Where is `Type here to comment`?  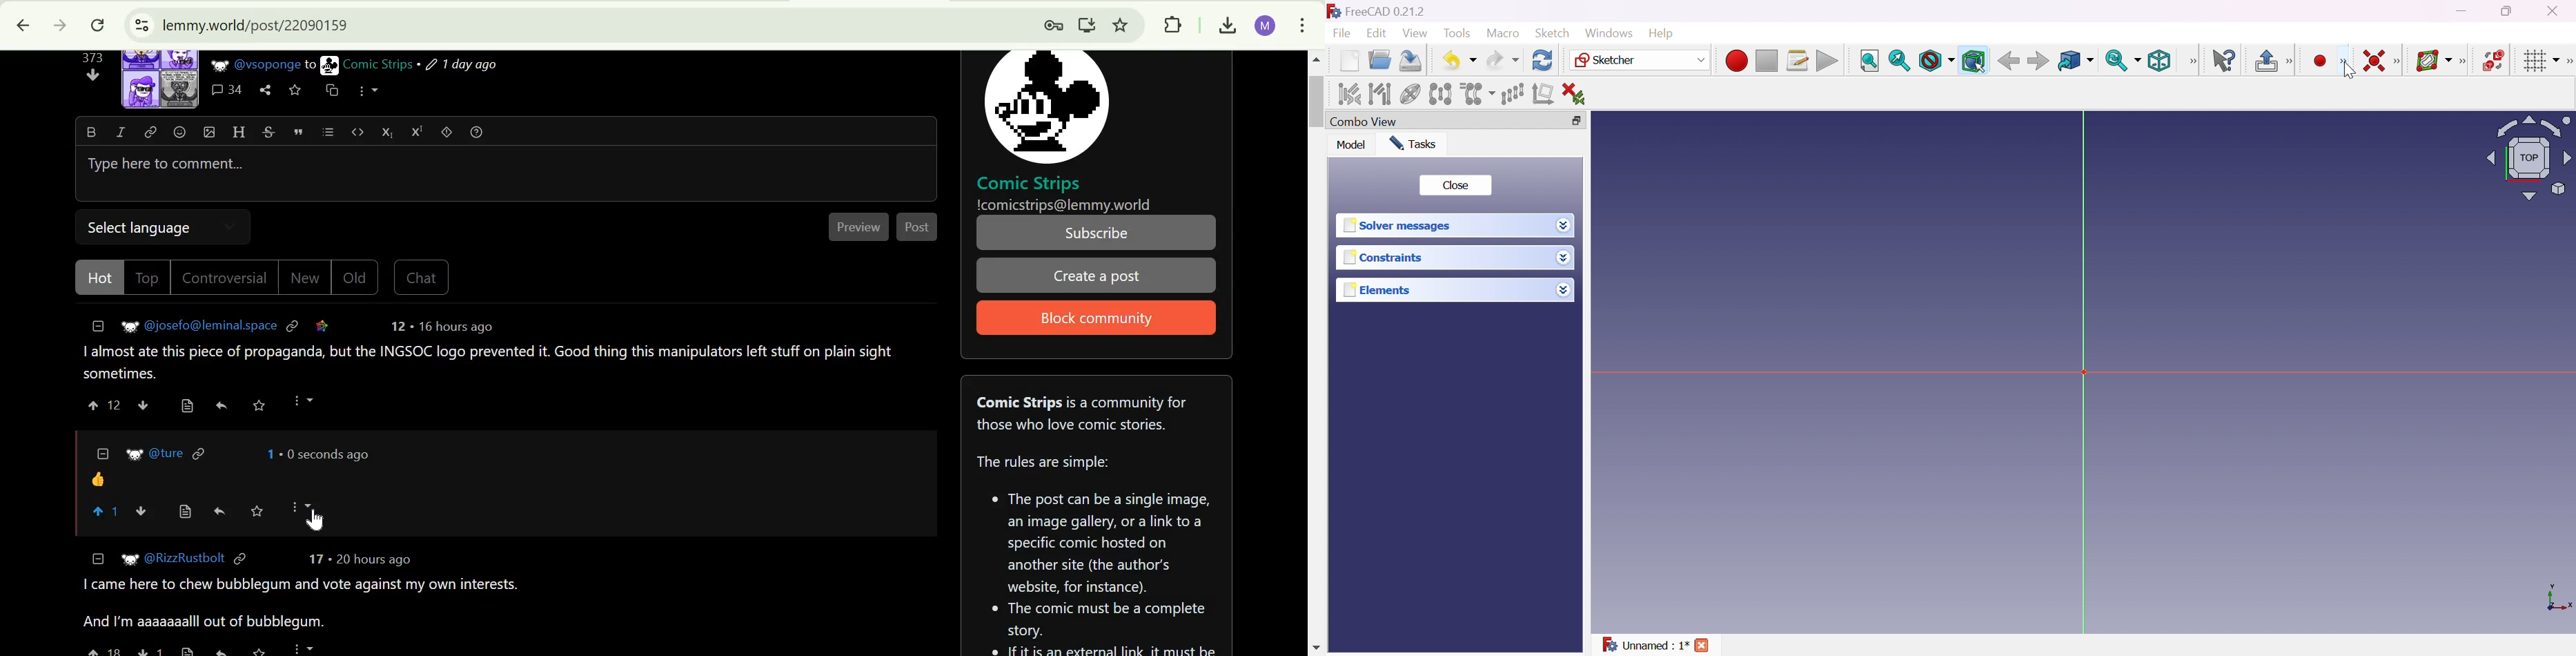 Type here to comment is located at coordinates (504, 175).